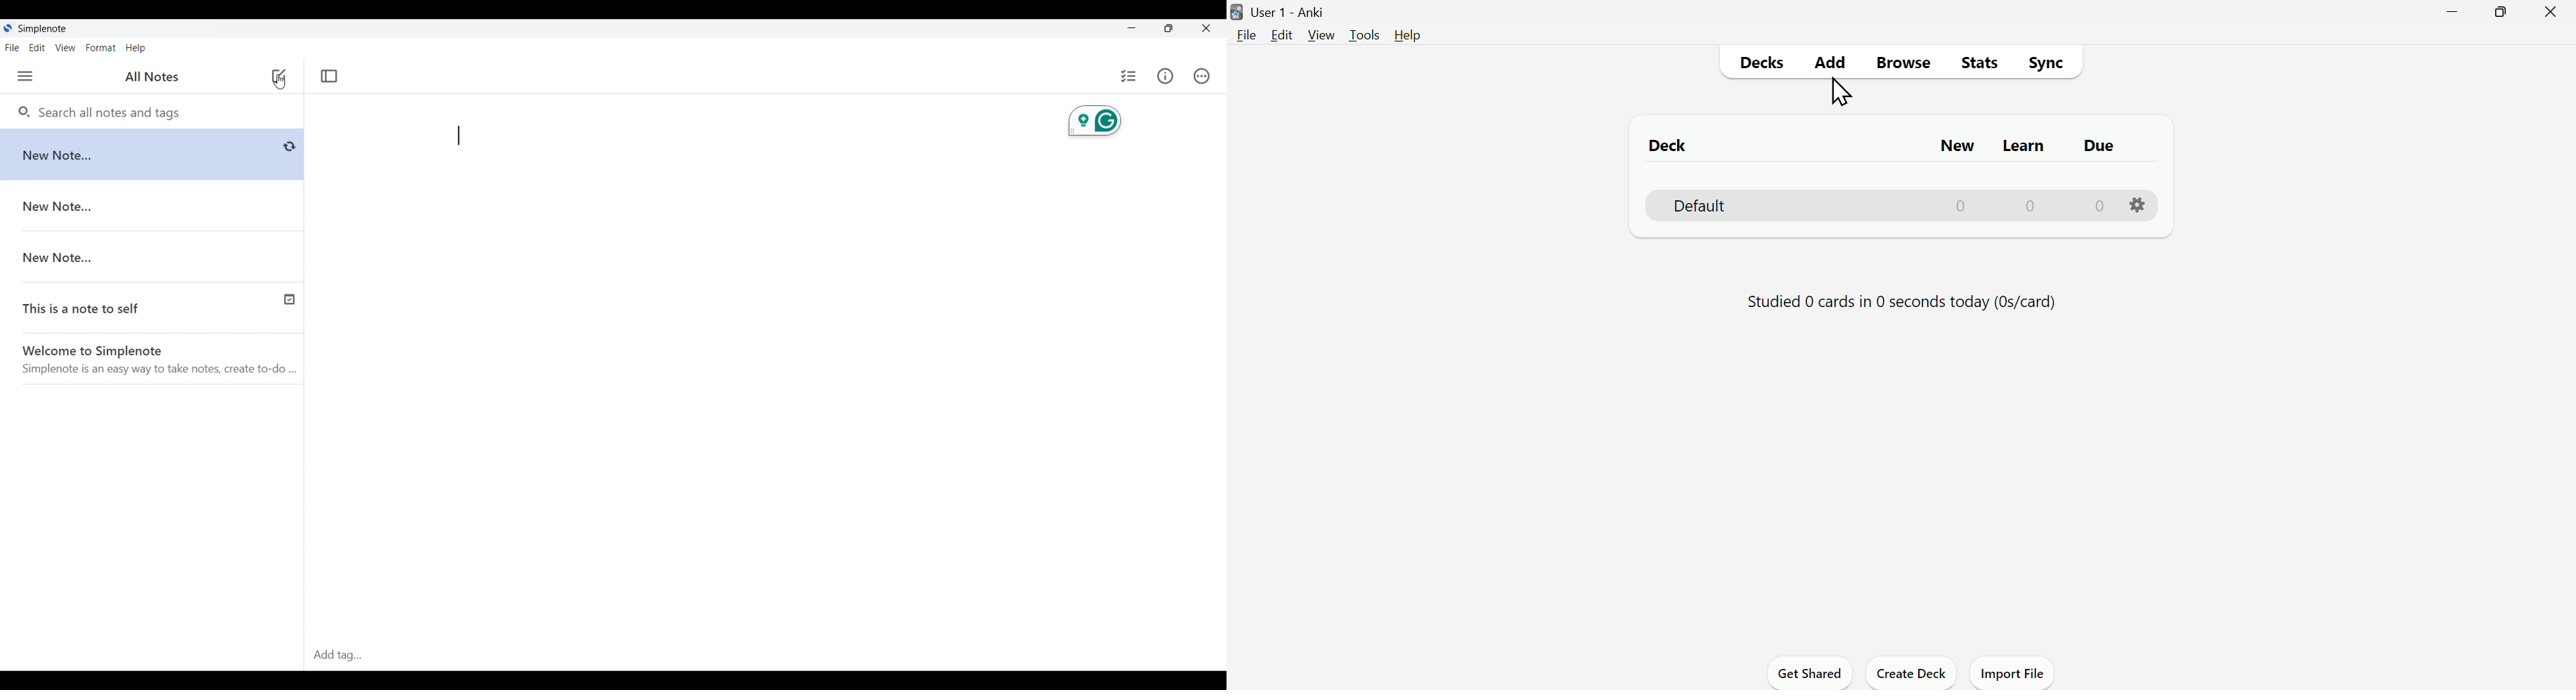  What do you see at coordinates (1235, 11) in the screenshot?
I see `icon` at bounding box center [1235, 11].